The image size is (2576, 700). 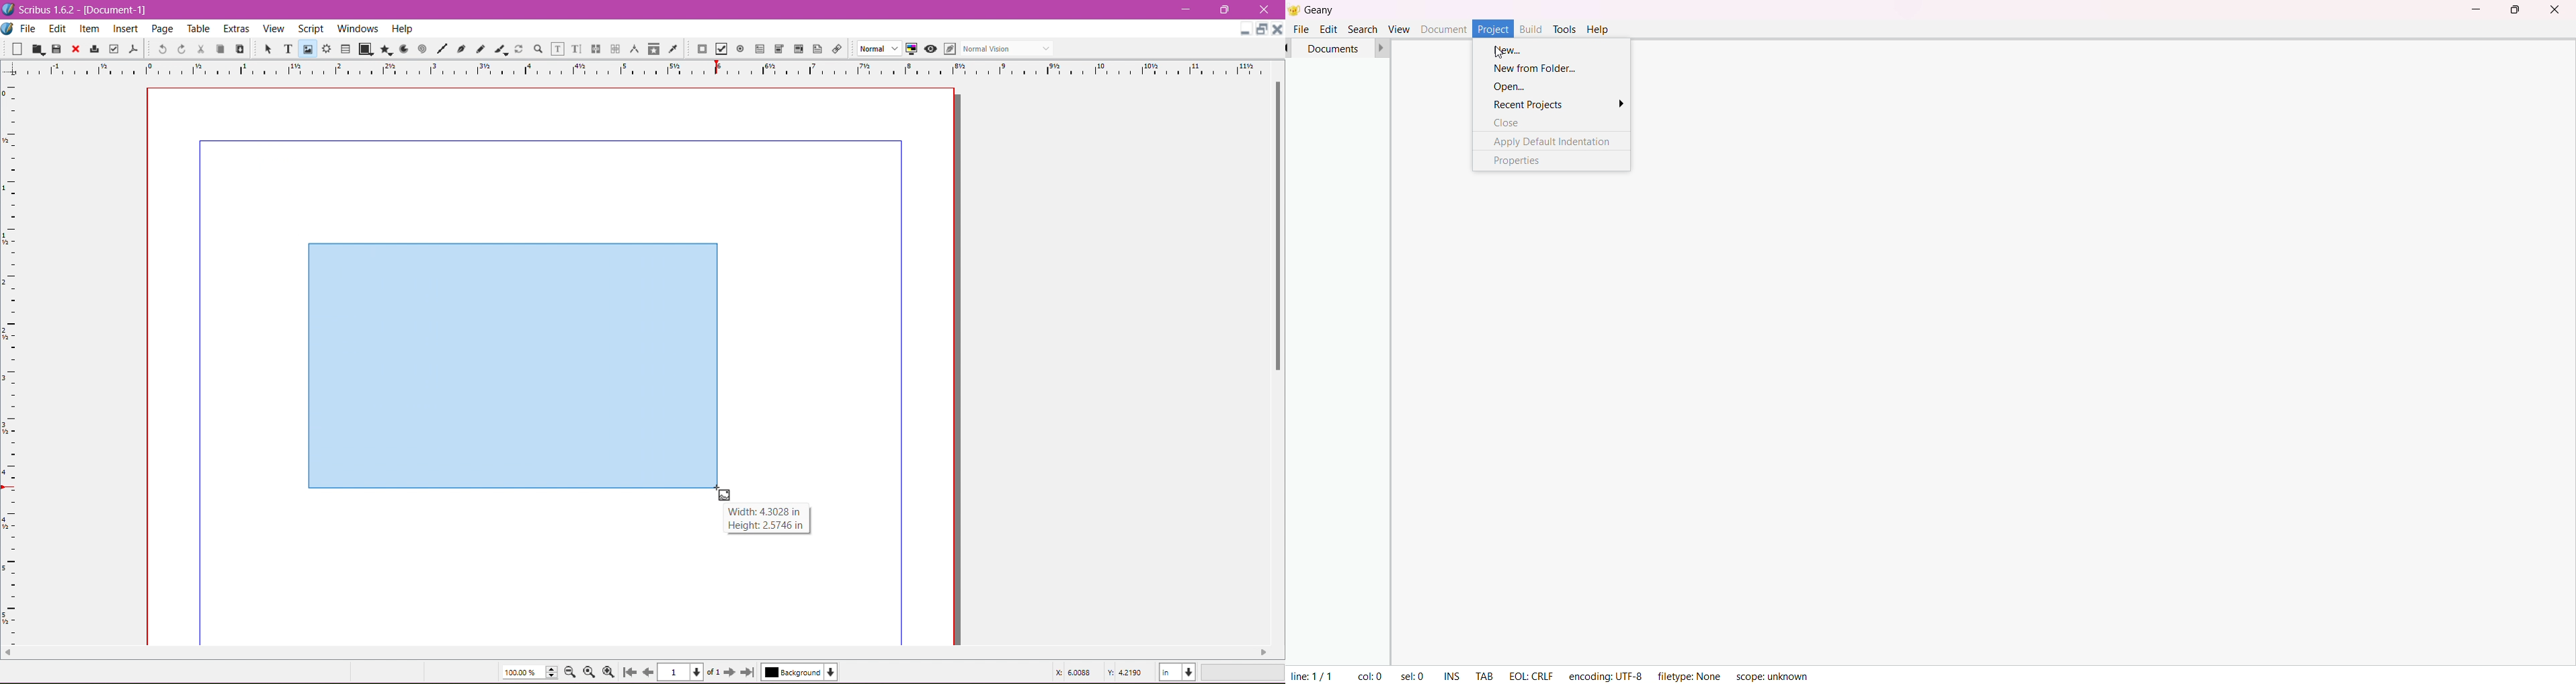 I want to click on Text Annotation, so click(x=818, y=49).